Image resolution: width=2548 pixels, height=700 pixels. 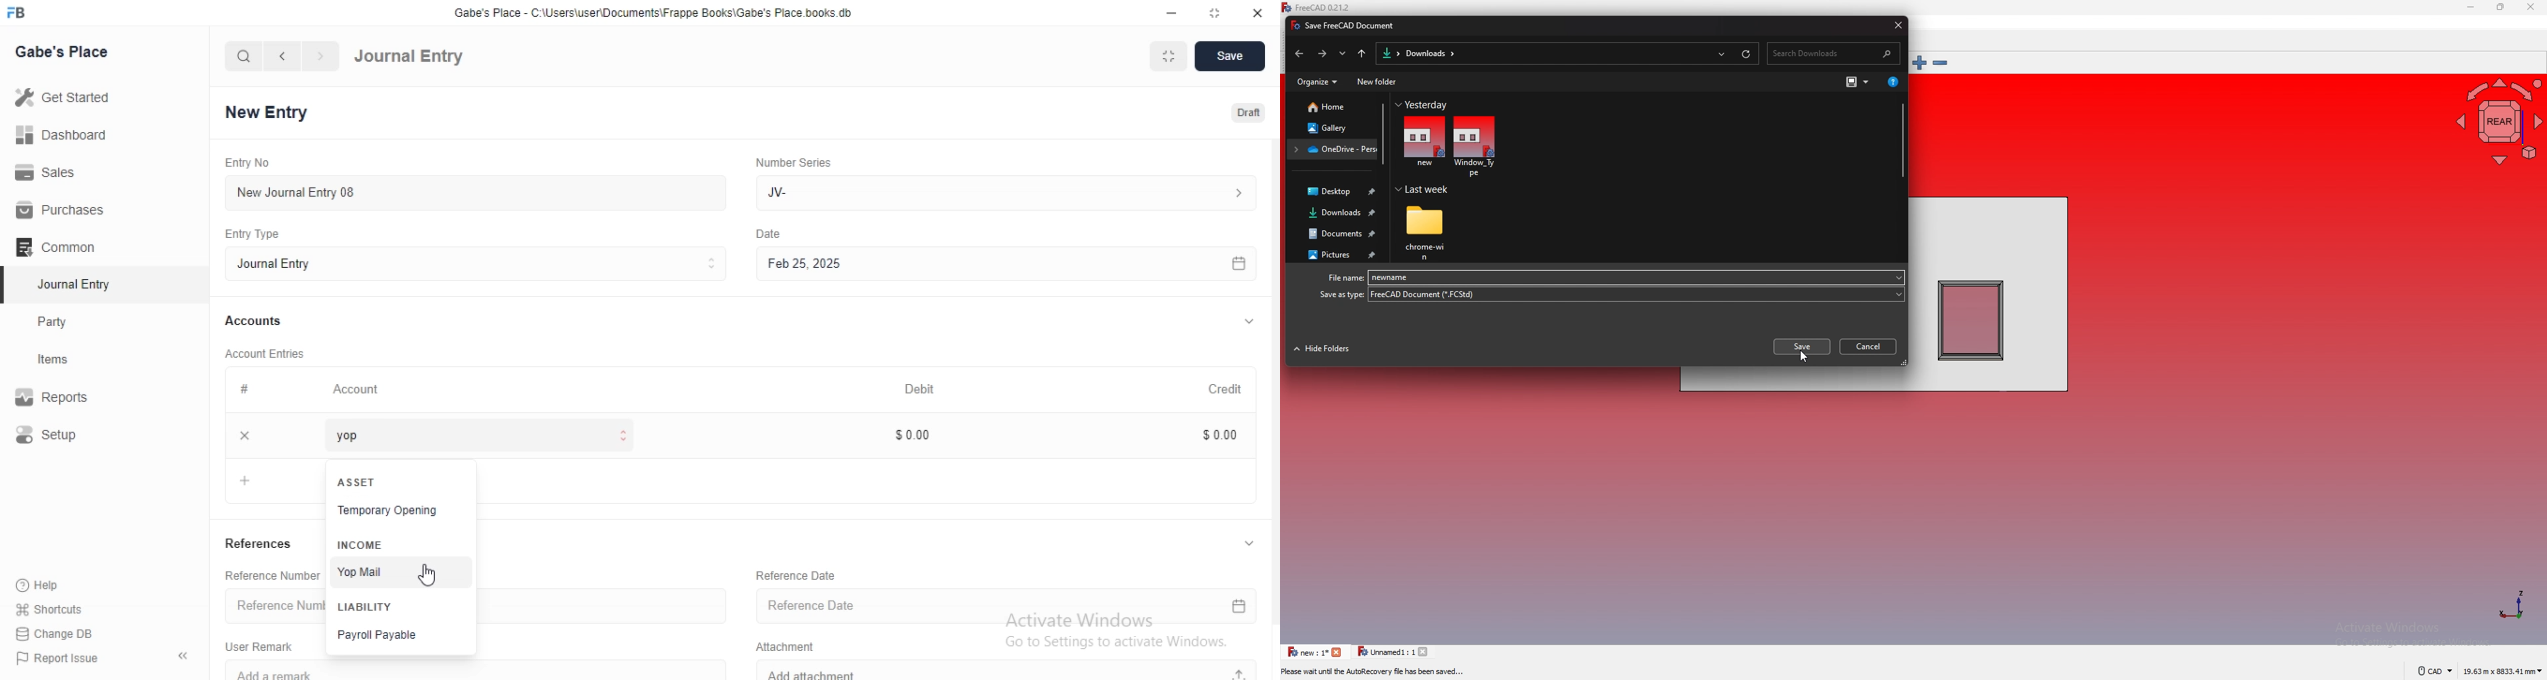 What do you see at coordinates (1941, 63) in the screenshot?
I see `zoom out` at bounding box center [1941, 63].